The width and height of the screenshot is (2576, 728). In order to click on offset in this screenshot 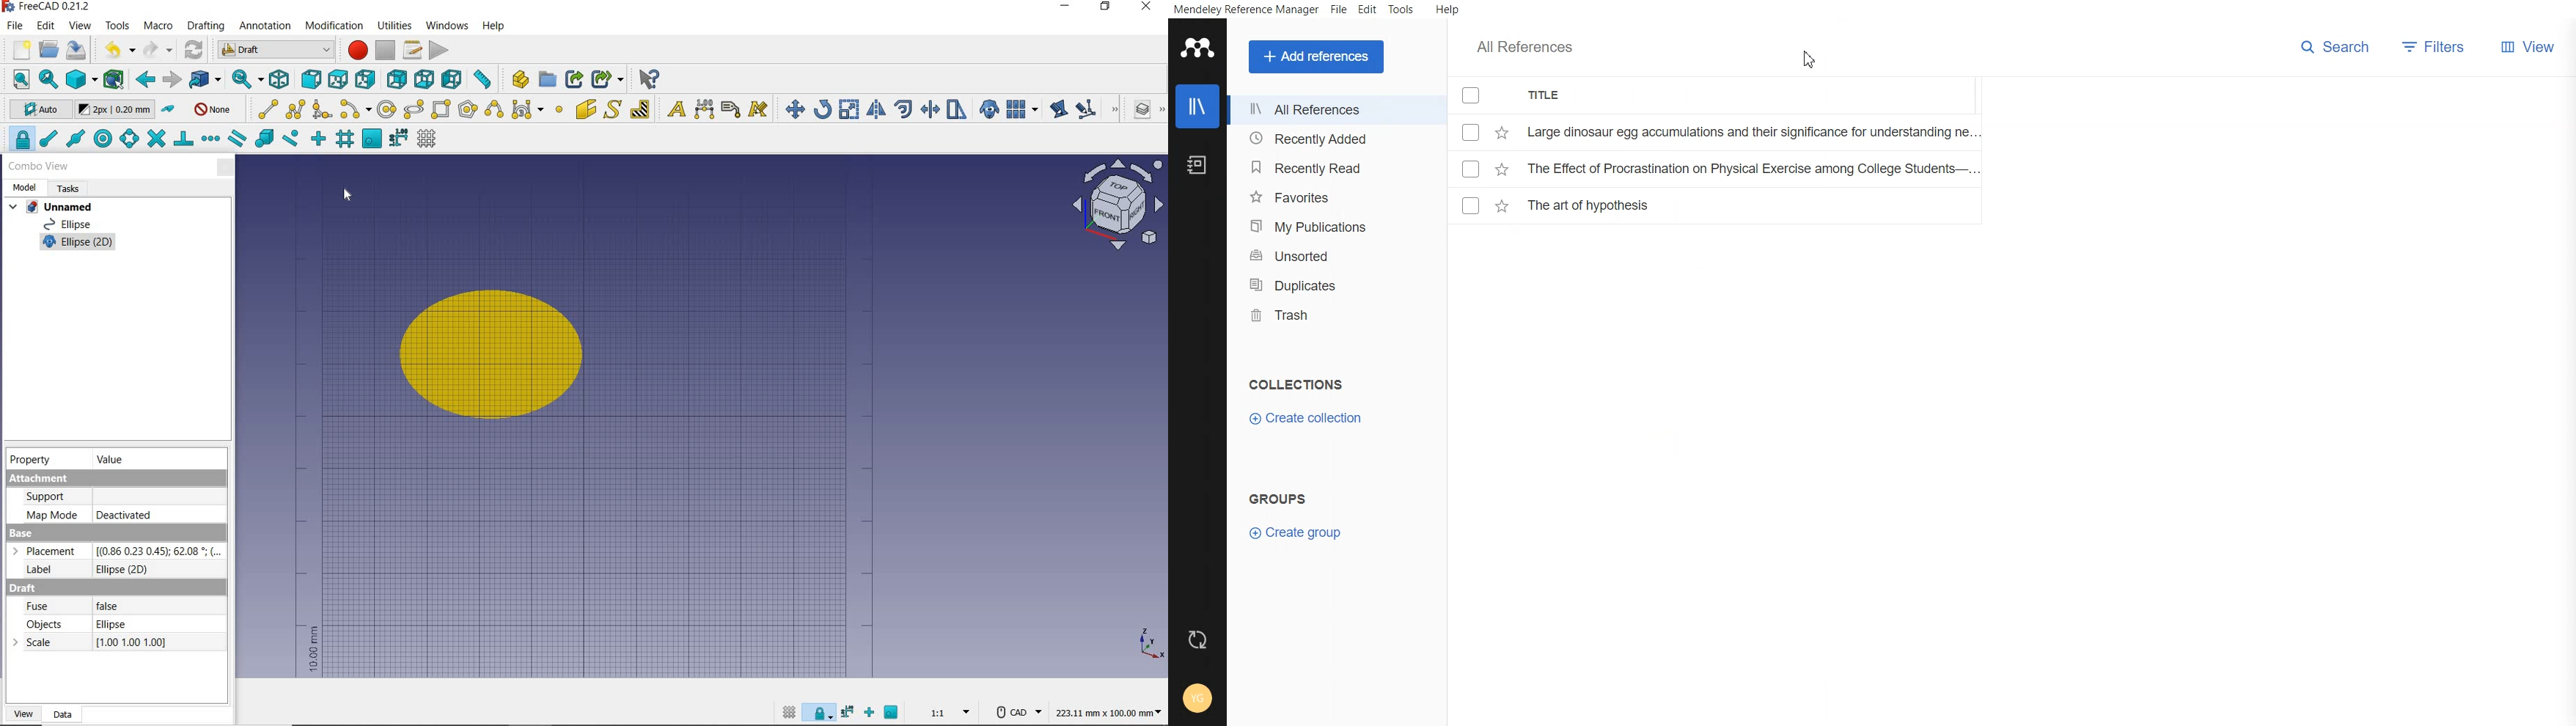, I will do `click(903, 109)`.